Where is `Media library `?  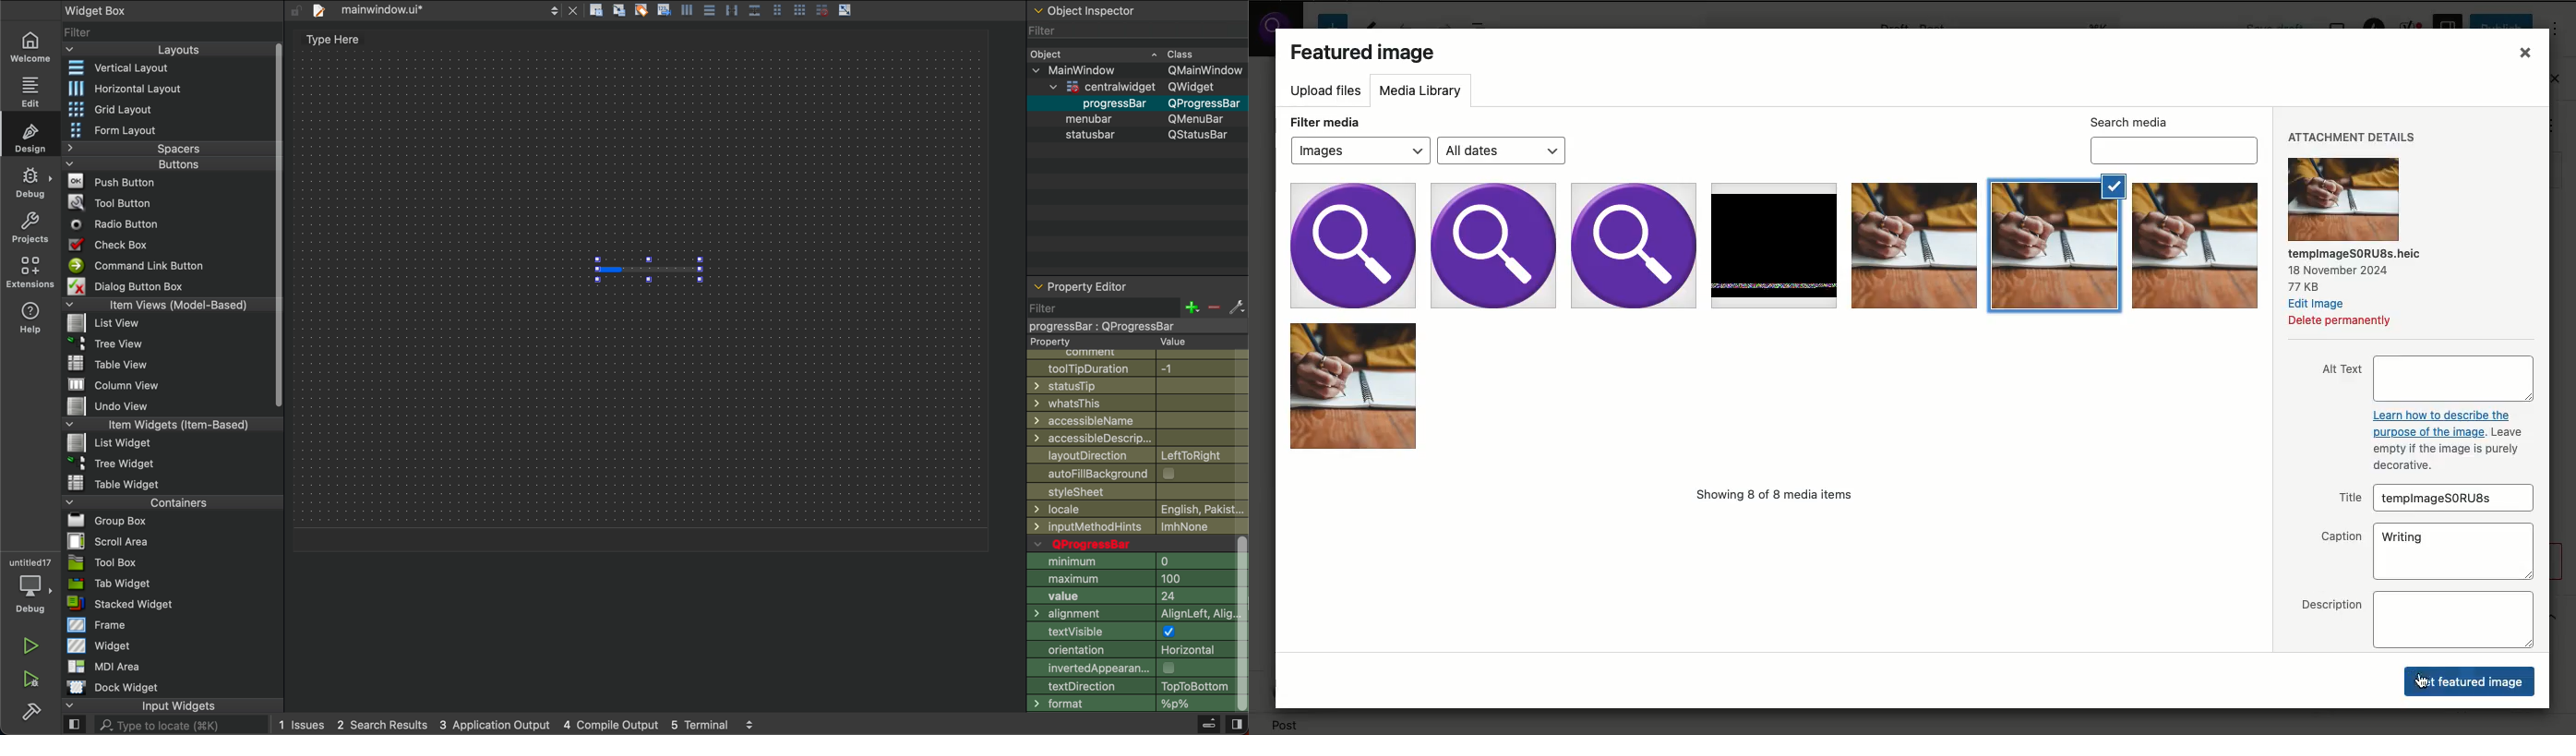 Media library  is located at coordinates (1426, 93).